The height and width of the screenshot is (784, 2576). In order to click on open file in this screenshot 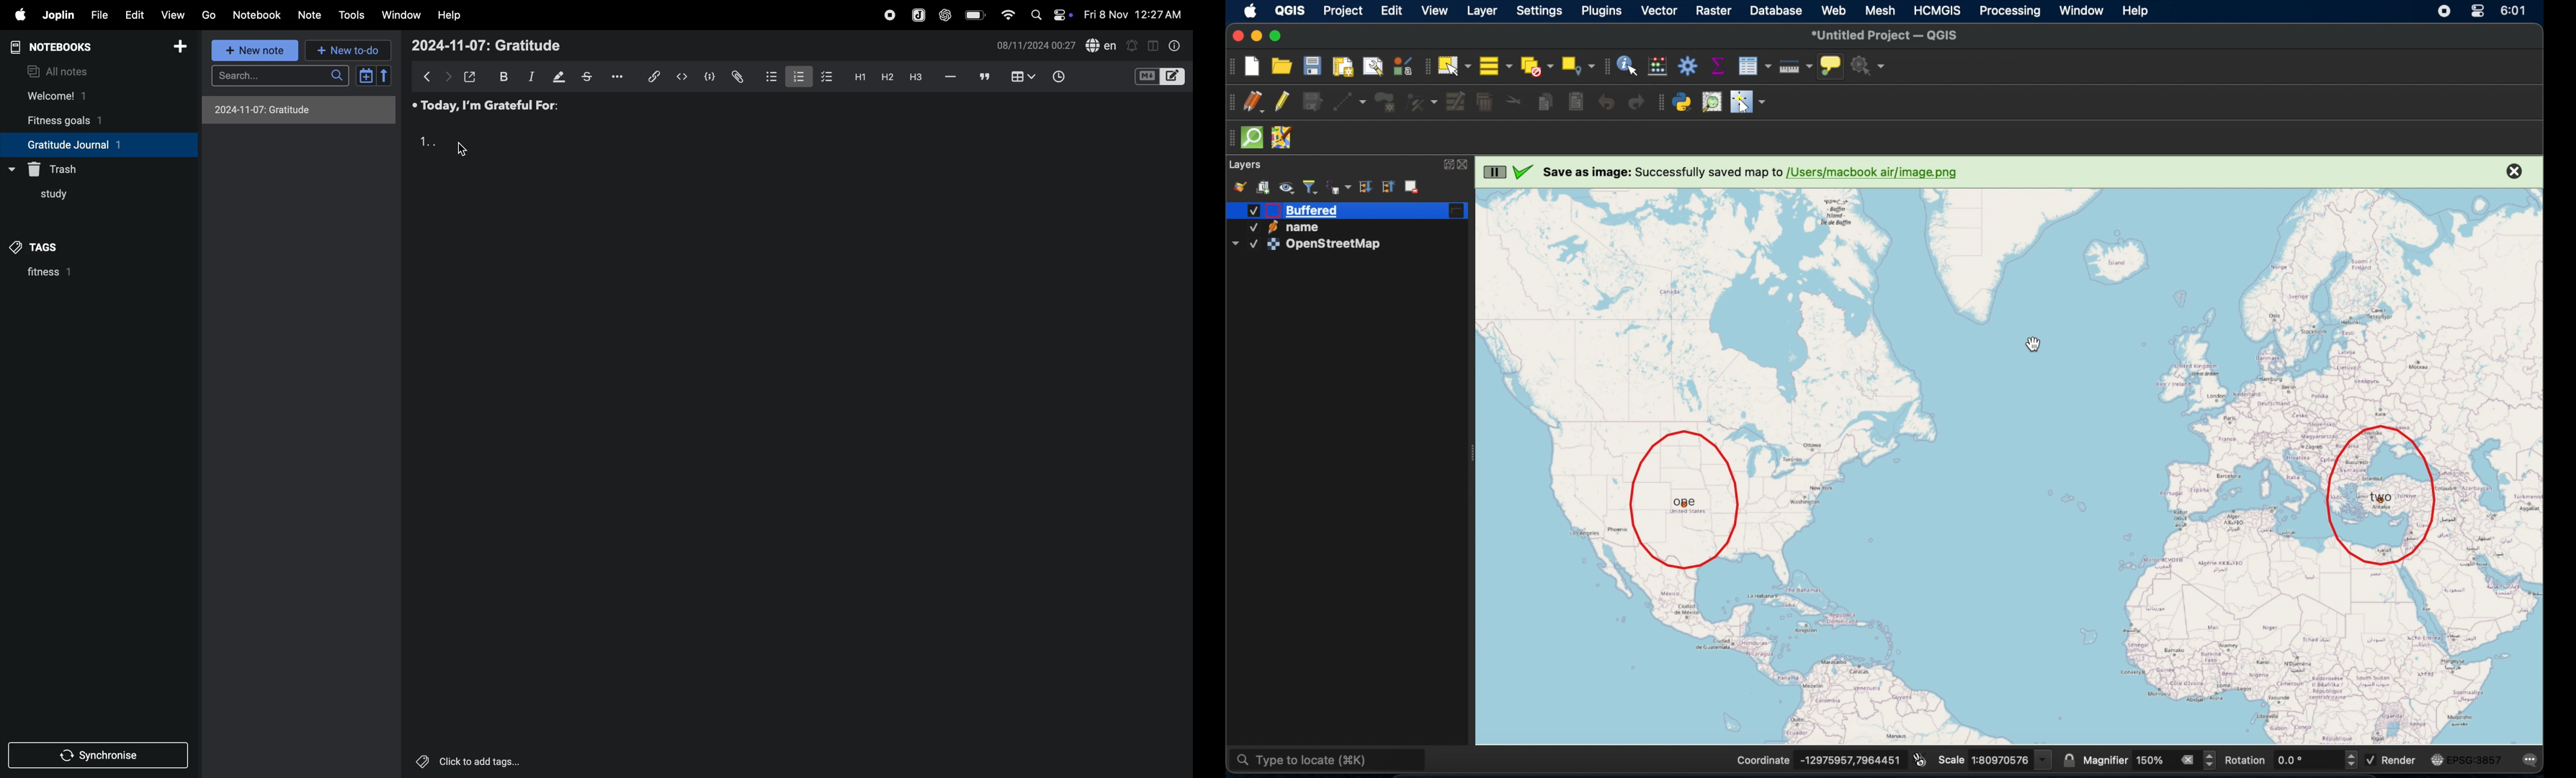, I will do `click(470, 76)`.